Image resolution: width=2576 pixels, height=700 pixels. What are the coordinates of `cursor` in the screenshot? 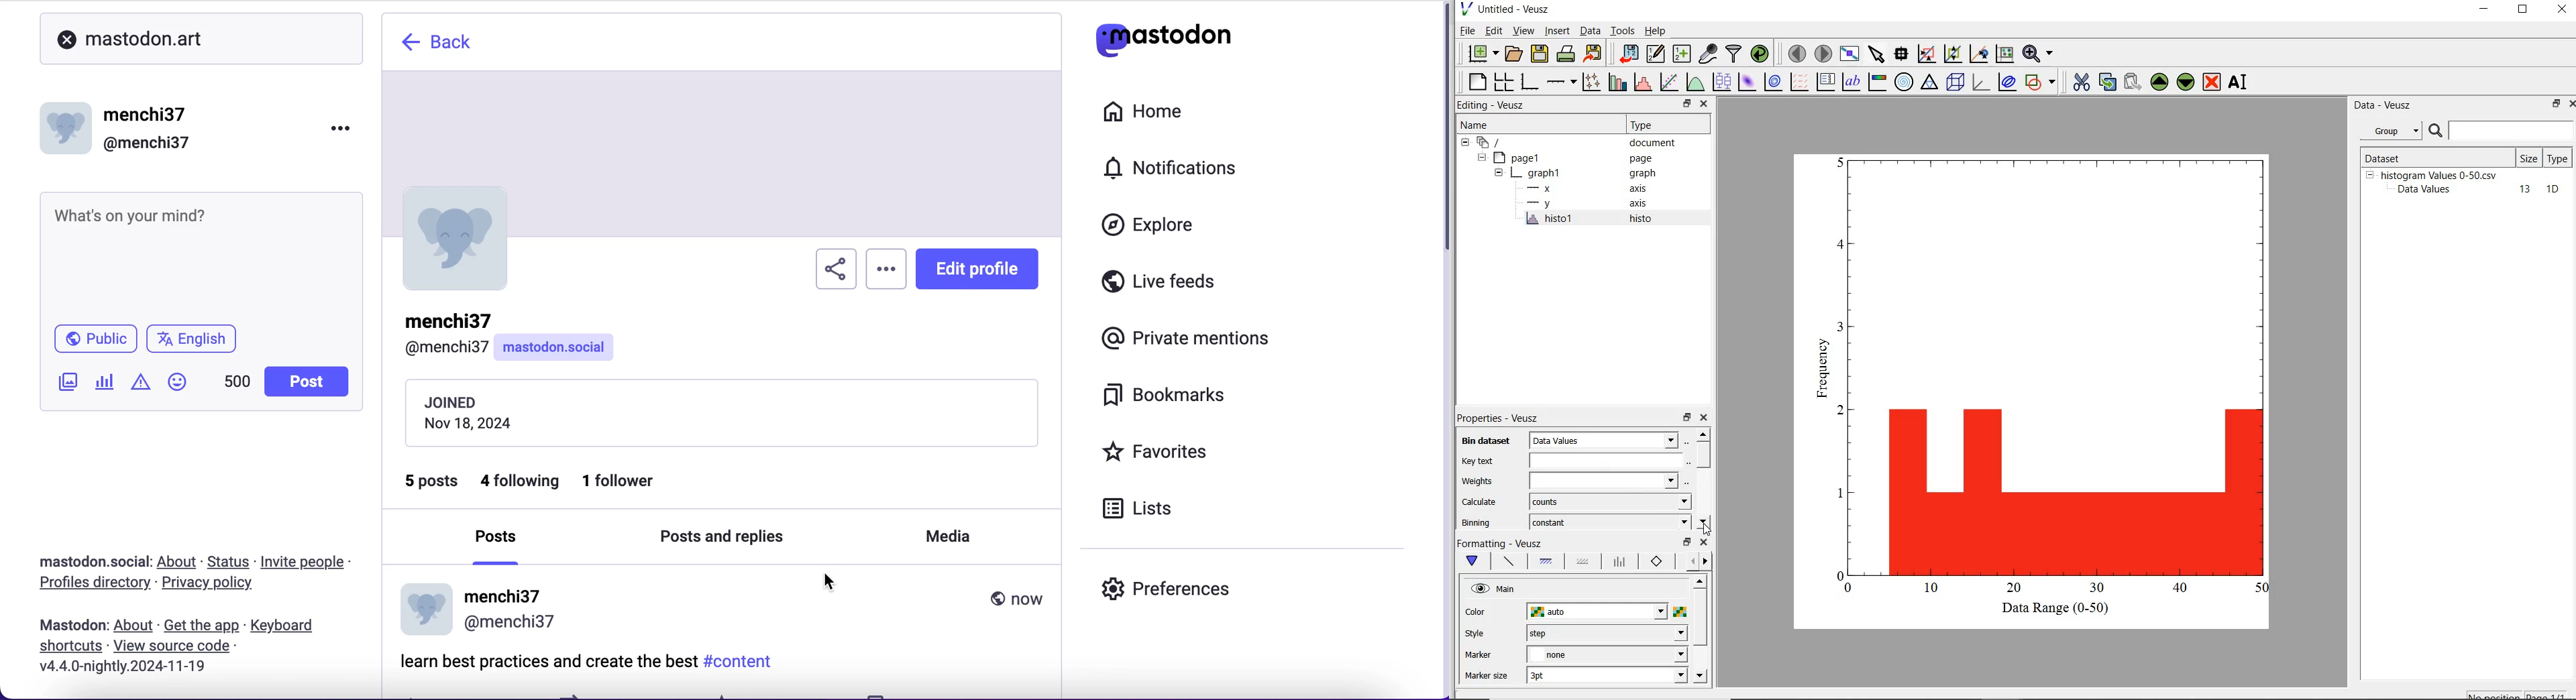 It's located at (1707, 528).